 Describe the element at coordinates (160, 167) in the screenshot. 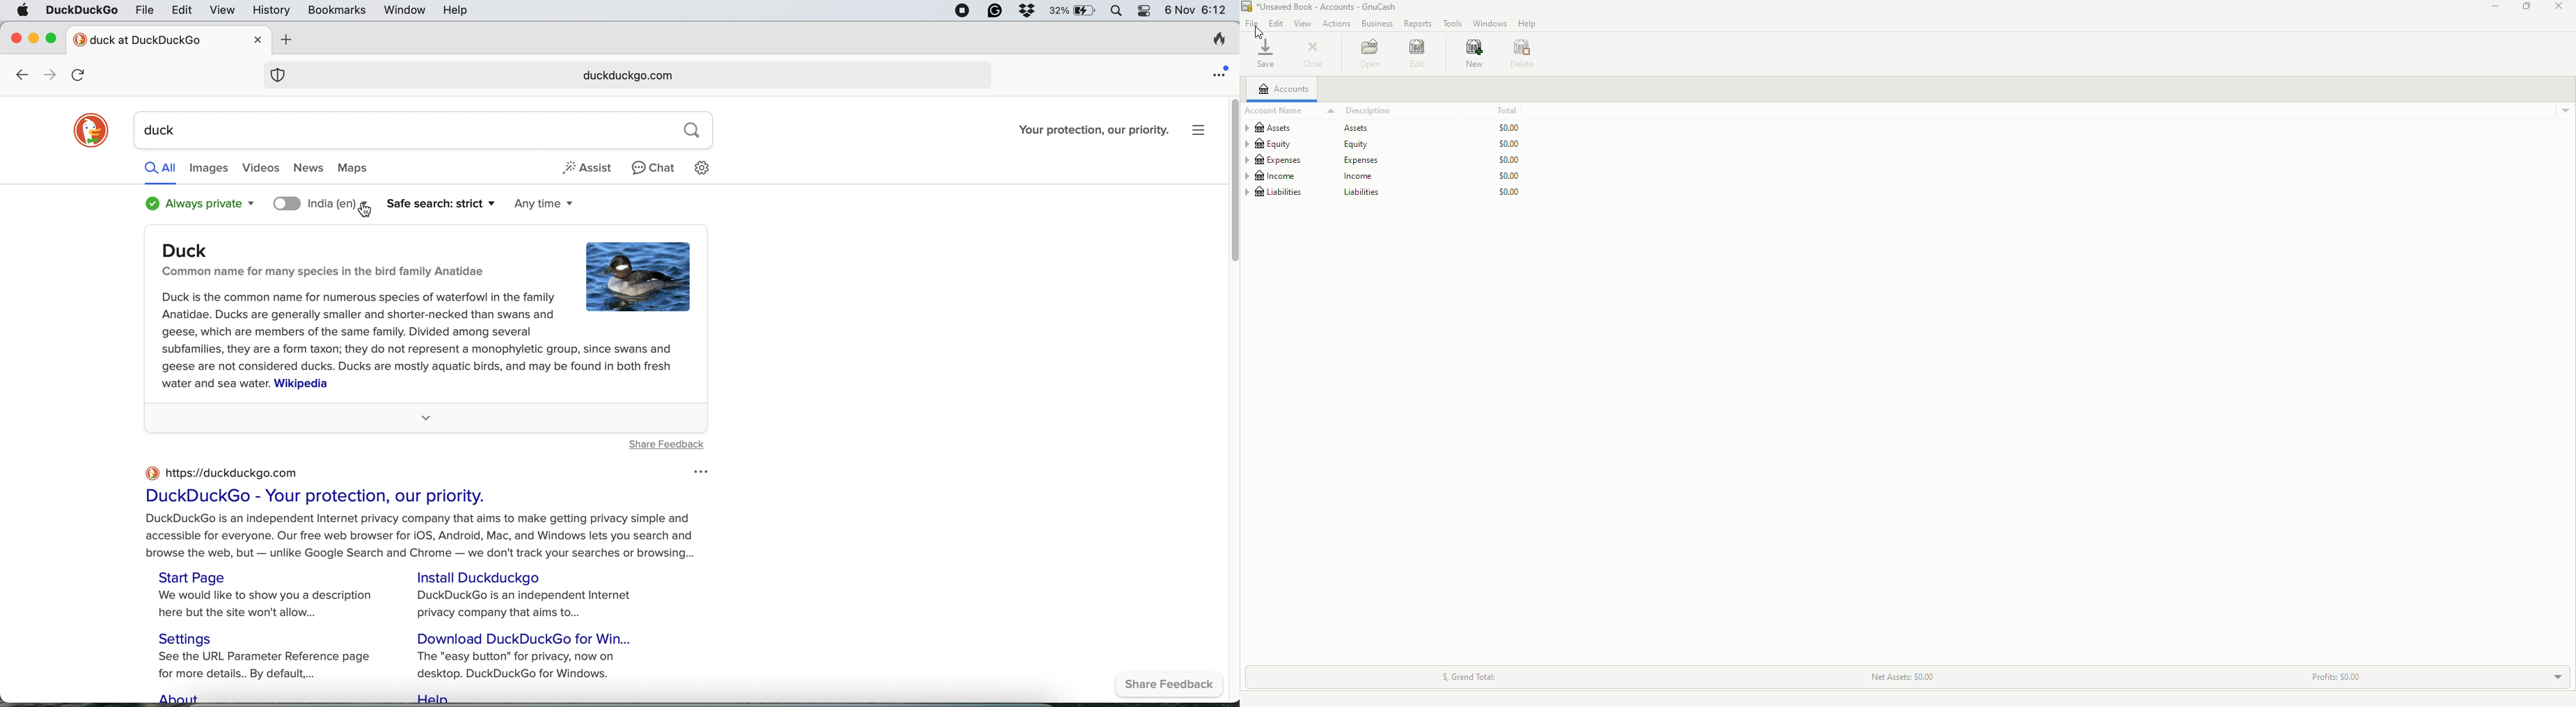

I see `all` at that location.